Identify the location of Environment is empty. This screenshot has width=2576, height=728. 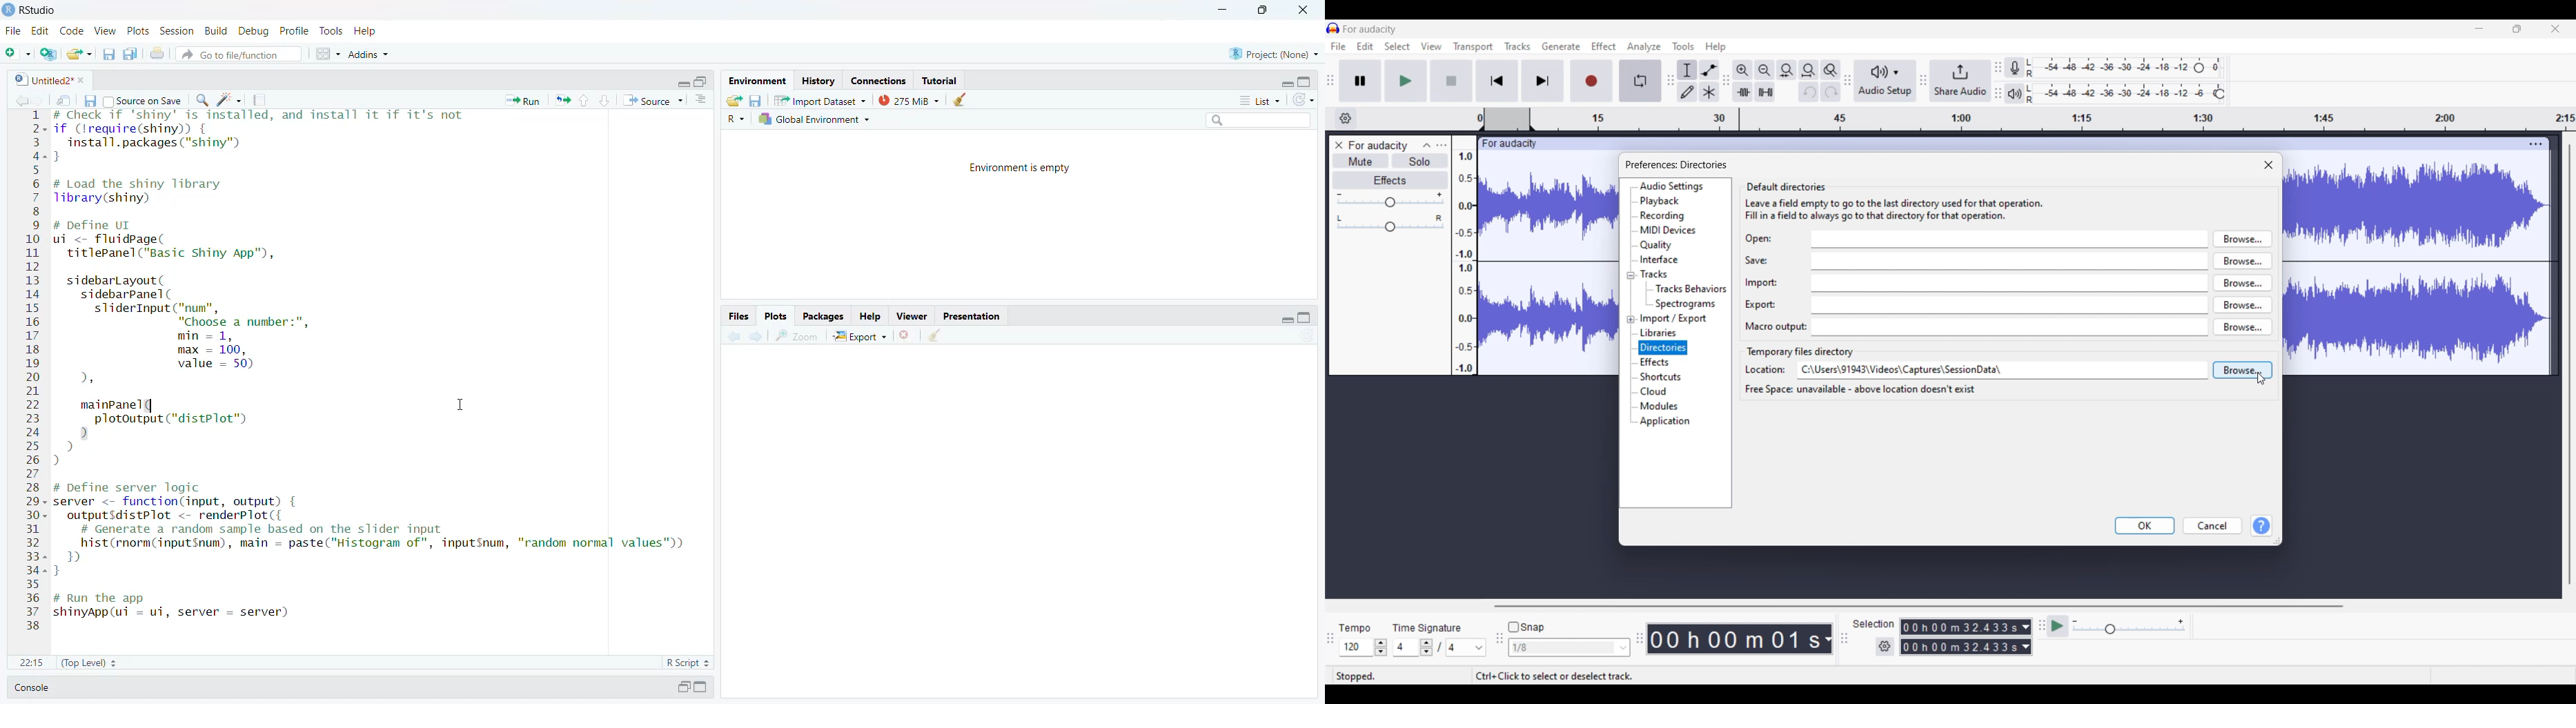
(1022, 168).